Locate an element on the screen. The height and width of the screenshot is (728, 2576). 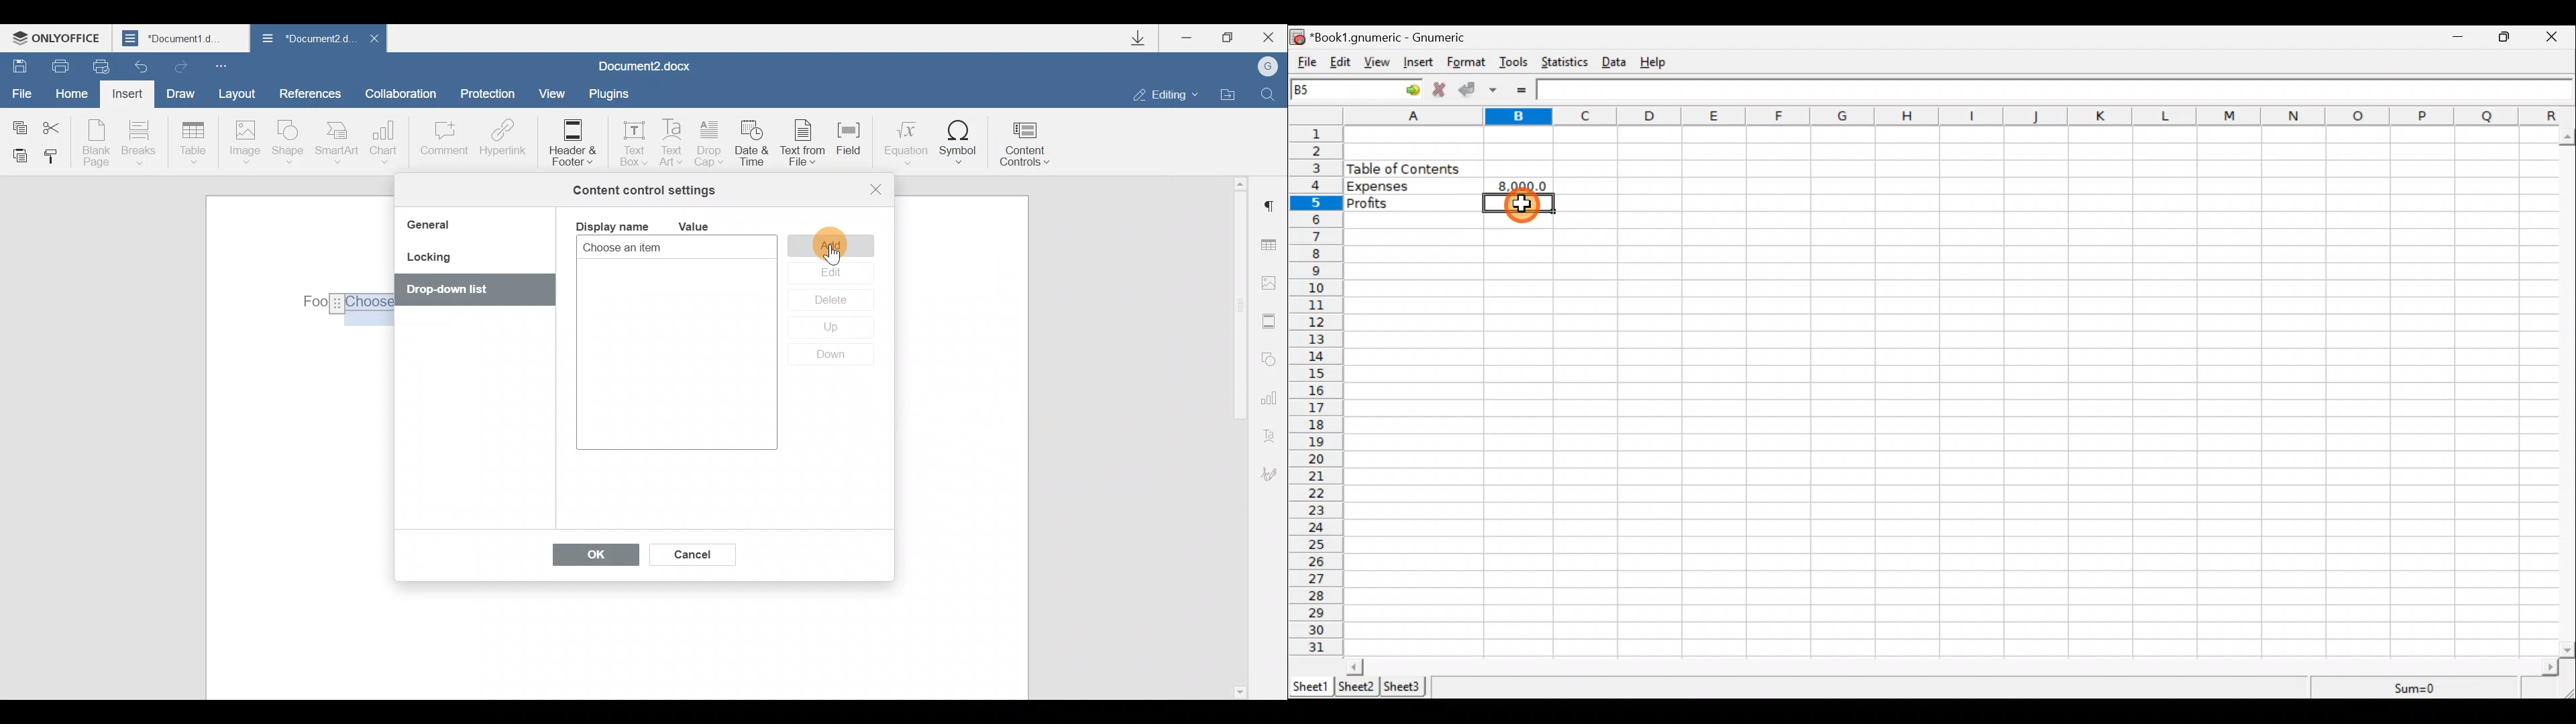
Formula bar is located at coordinates (2053, 88).